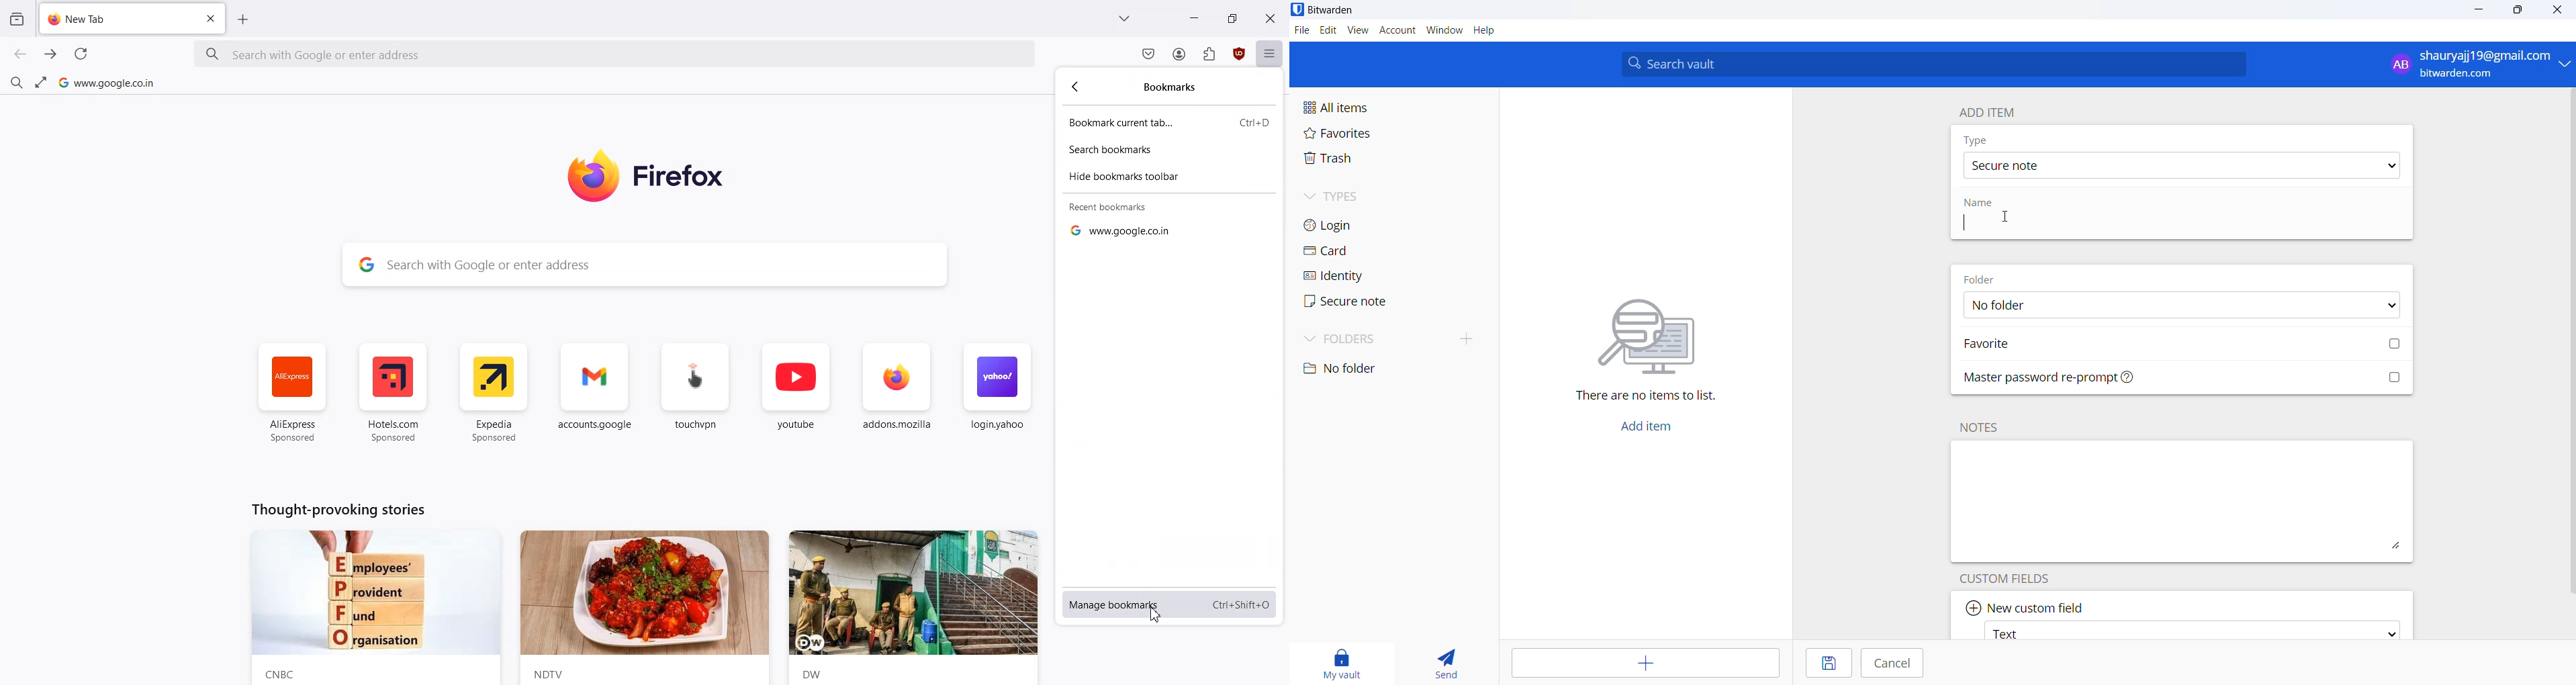  What do you see at coordinates (1154, 612) in the screenshot?
I see `Cursor` at bounding box center [1154, 612].